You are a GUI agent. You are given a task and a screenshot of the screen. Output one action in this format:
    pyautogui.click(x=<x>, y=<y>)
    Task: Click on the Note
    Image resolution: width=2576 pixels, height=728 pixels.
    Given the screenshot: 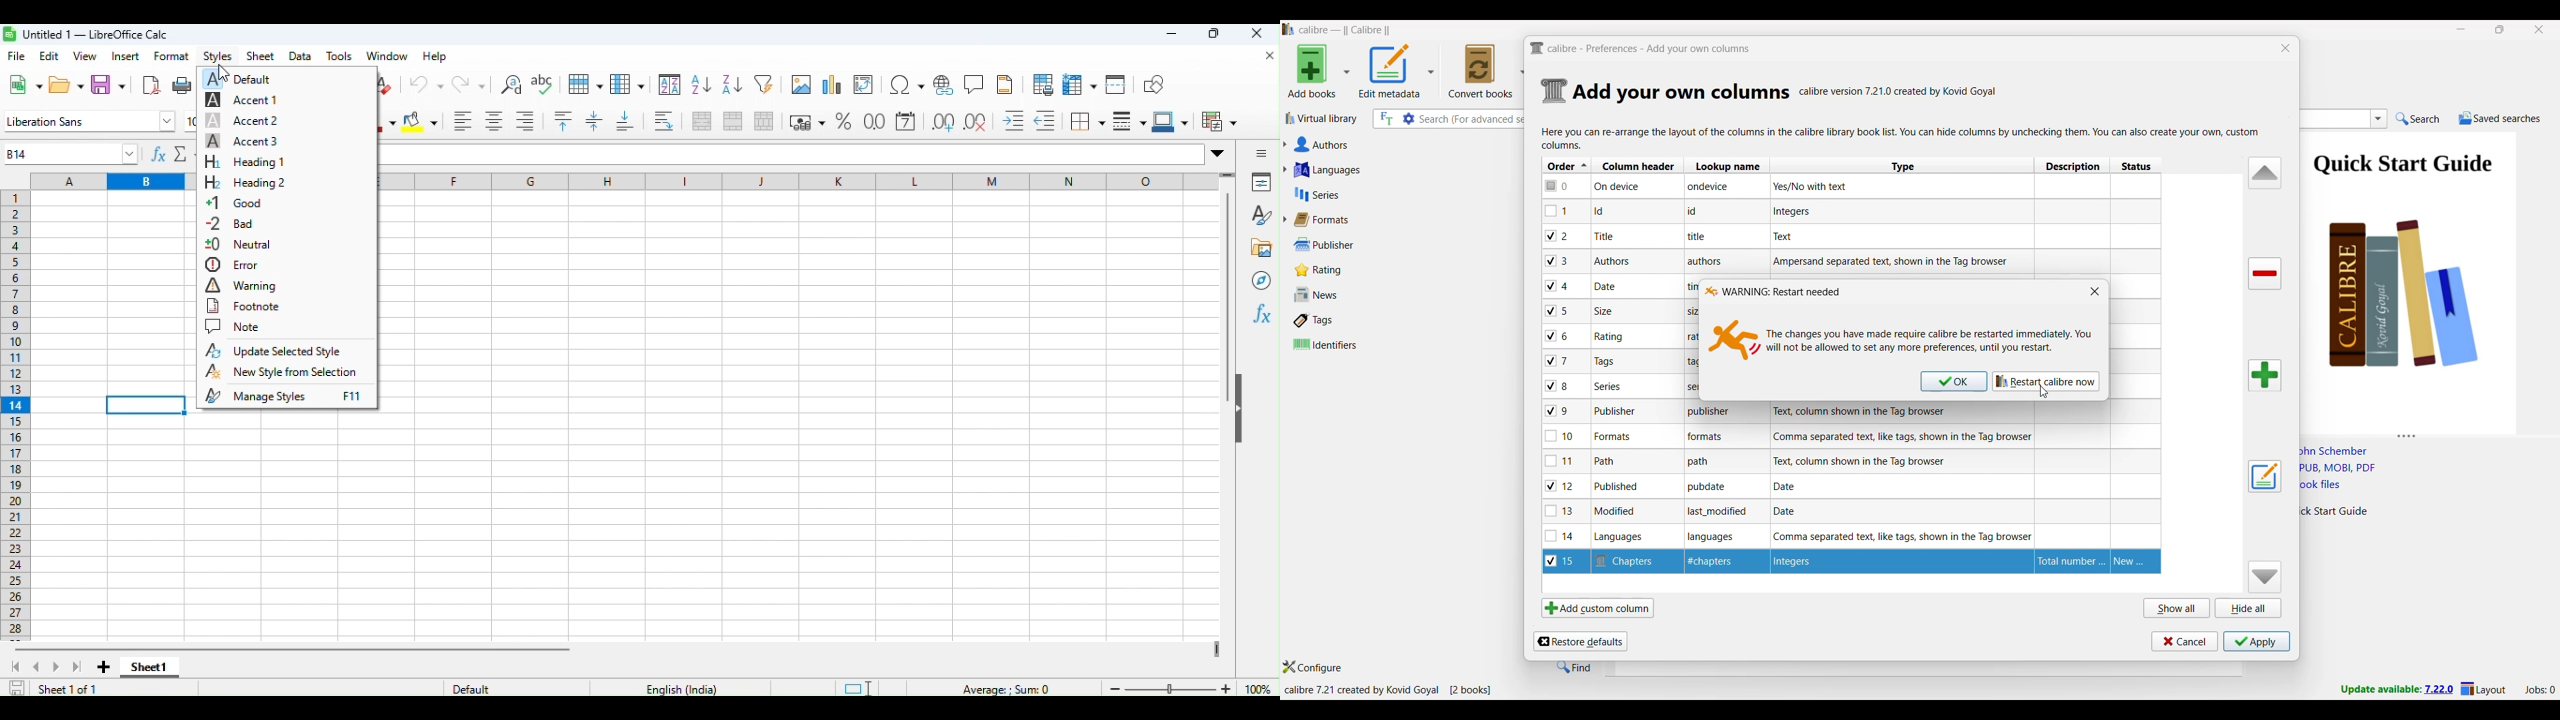 What is the action you would take?
    pyautogui.click(x=1619, y=487)
    